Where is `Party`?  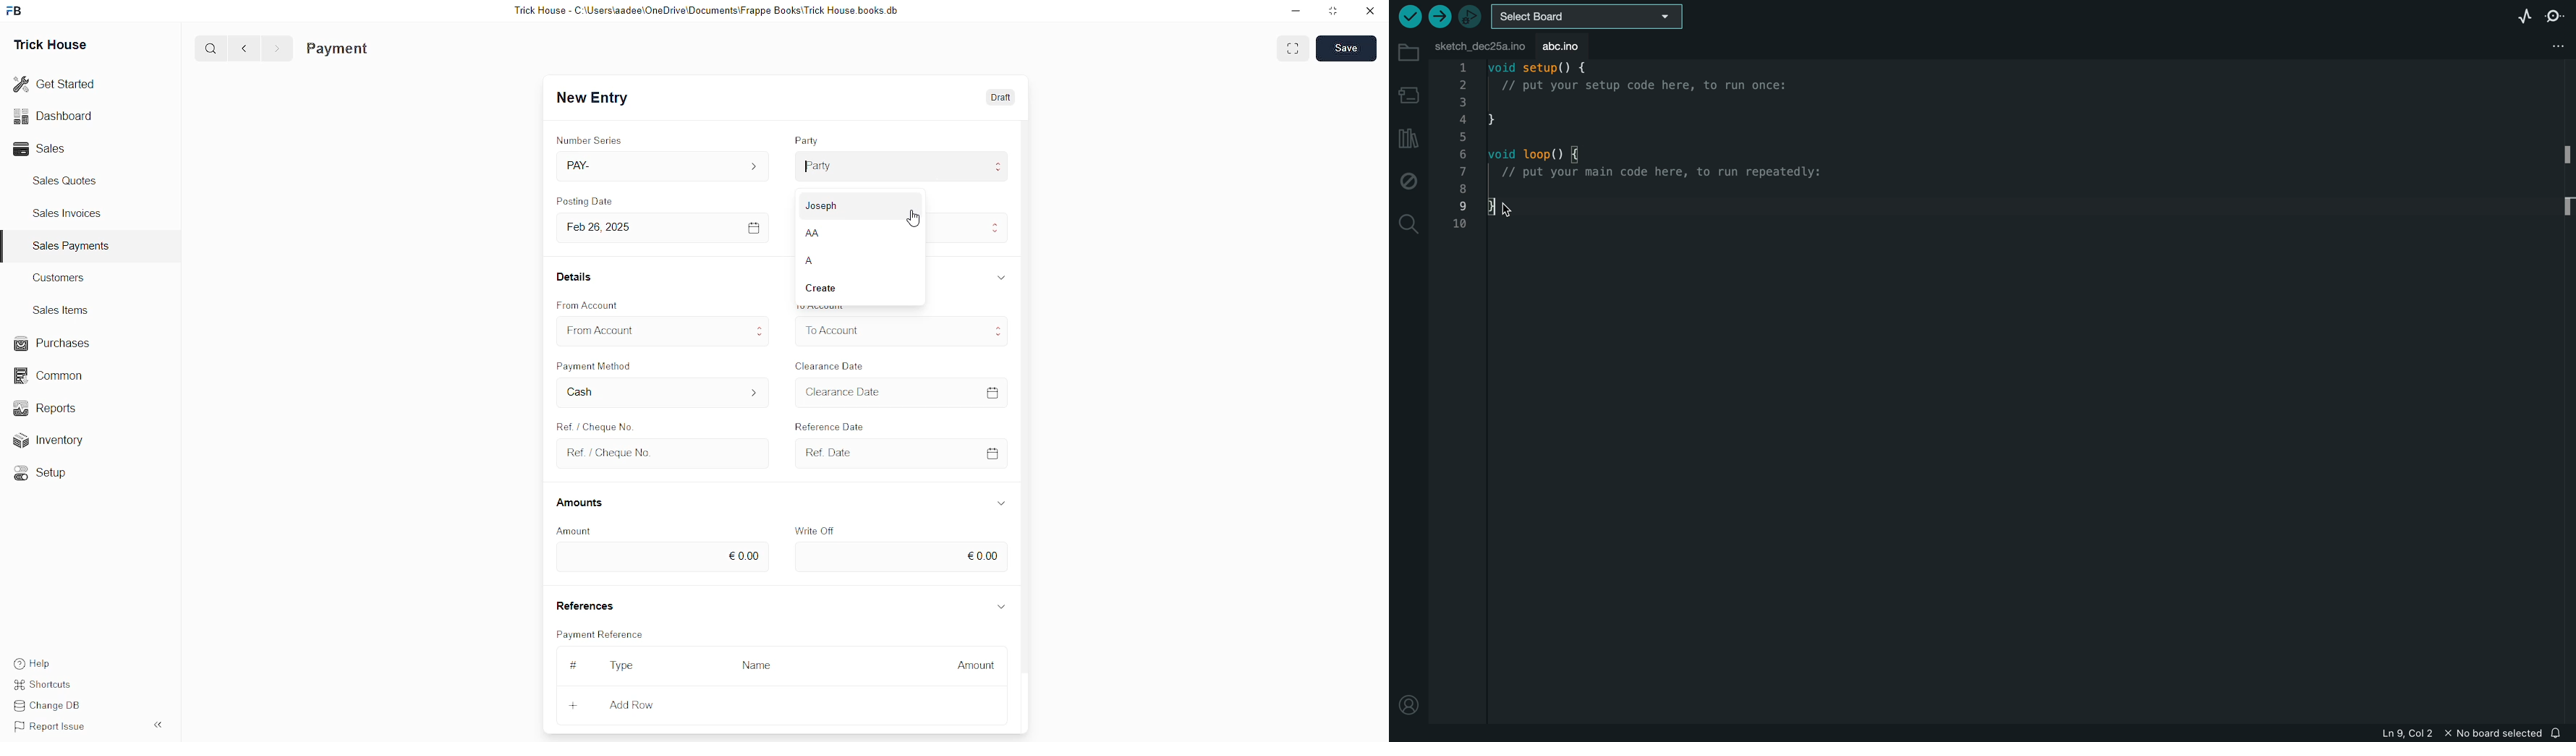 Party is located at coordinates (904, 166).